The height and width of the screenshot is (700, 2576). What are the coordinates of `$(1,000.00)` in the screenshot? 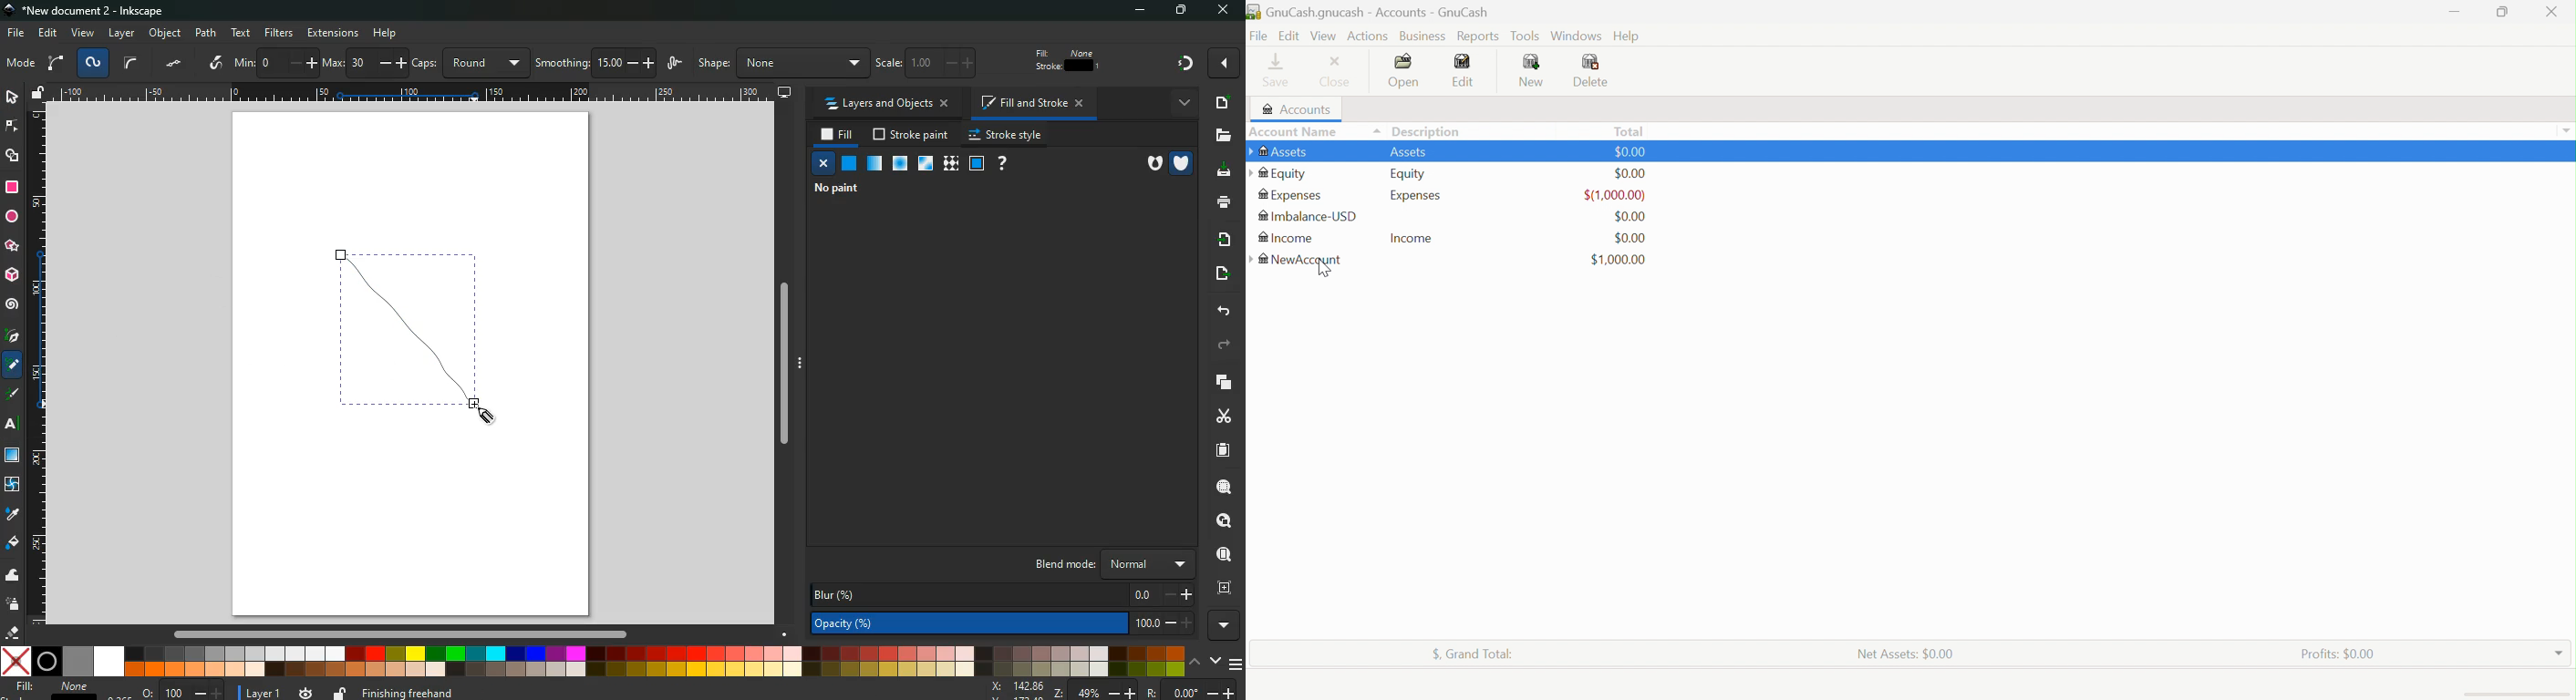 It's located at (1613, 196).